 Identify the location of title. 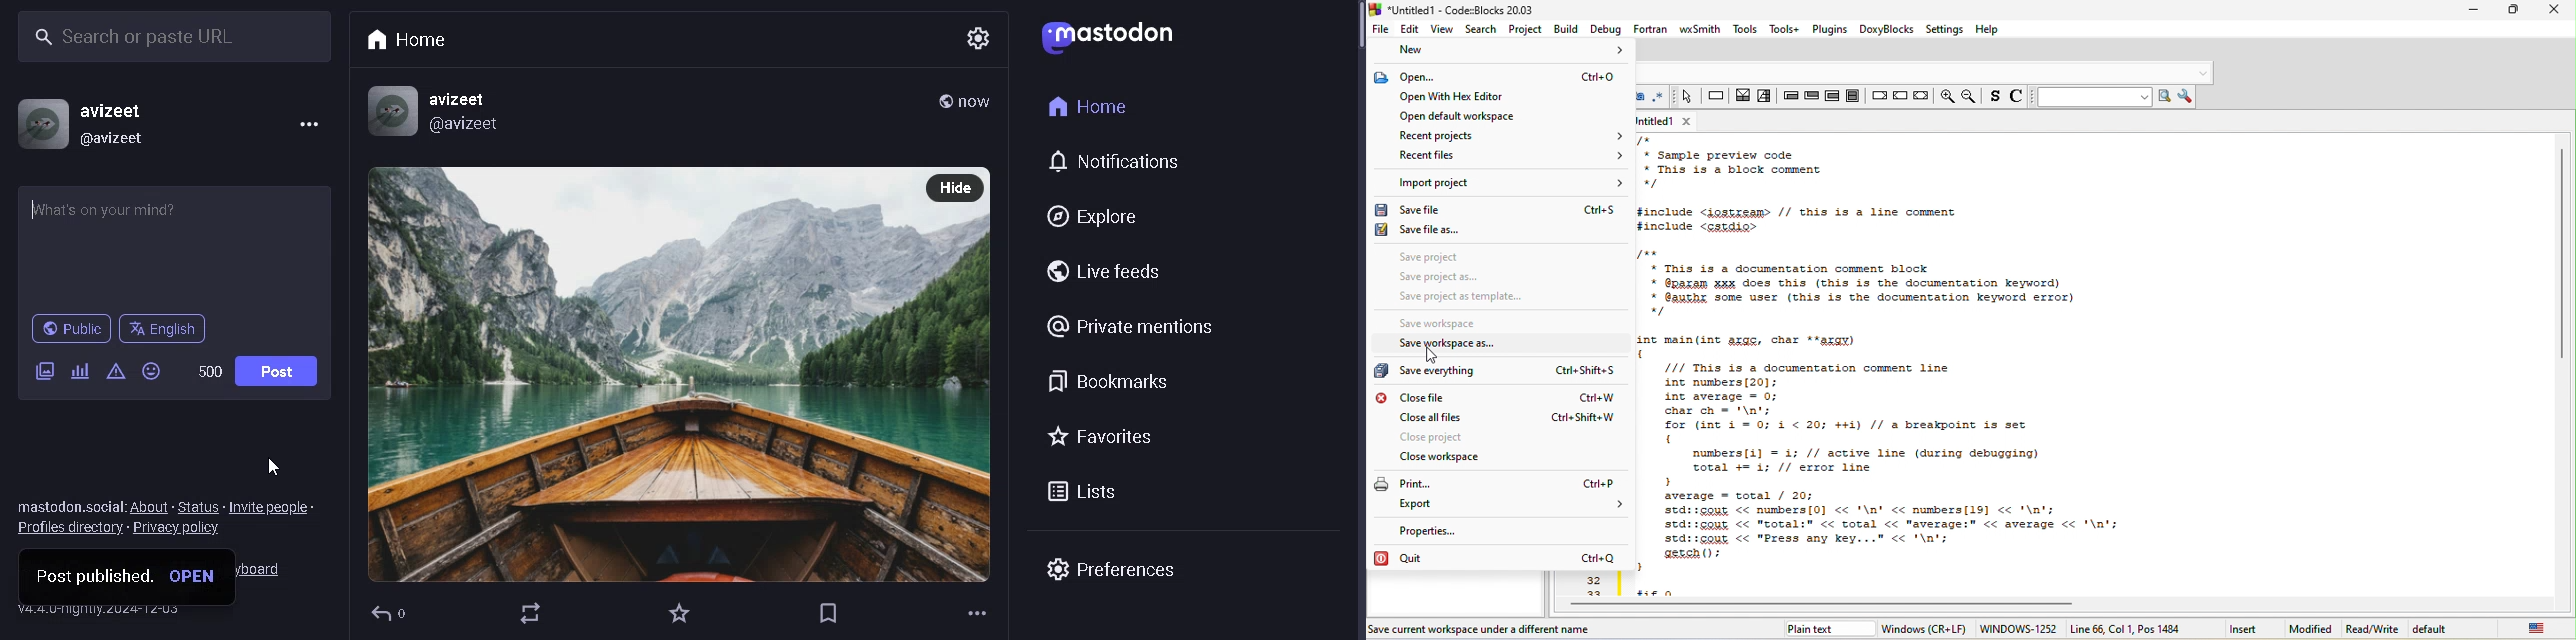
(1457, 10).